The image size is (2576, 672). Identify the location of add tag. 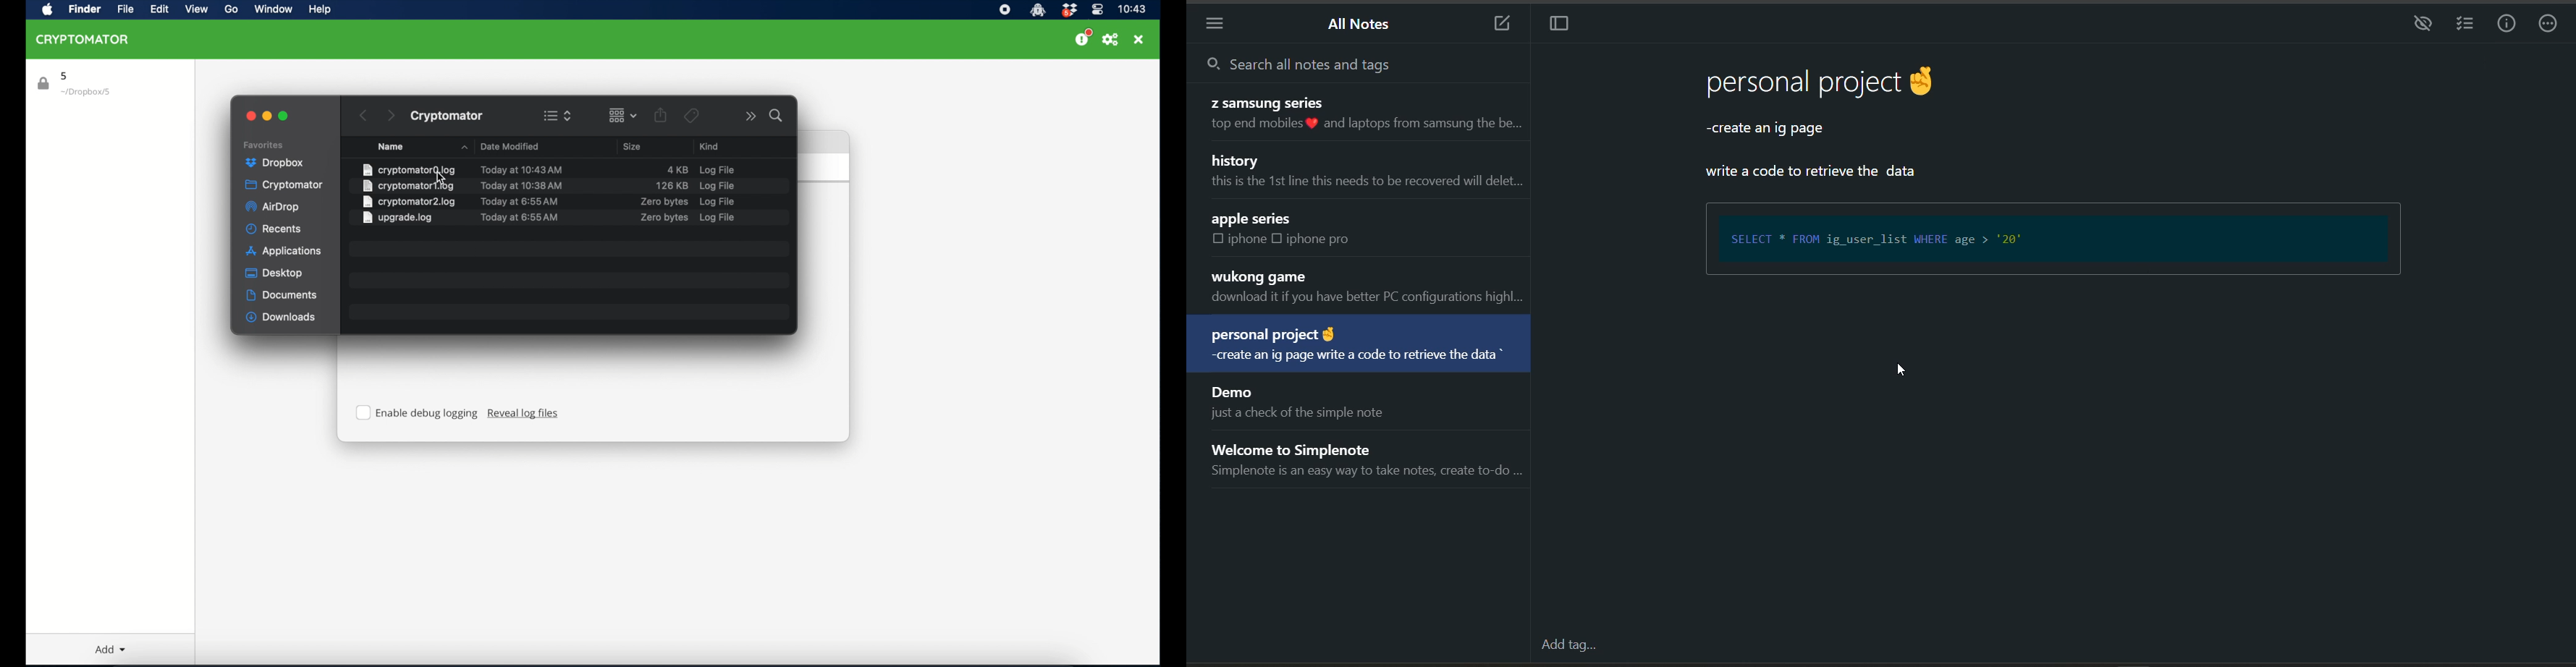
(1566, 647).